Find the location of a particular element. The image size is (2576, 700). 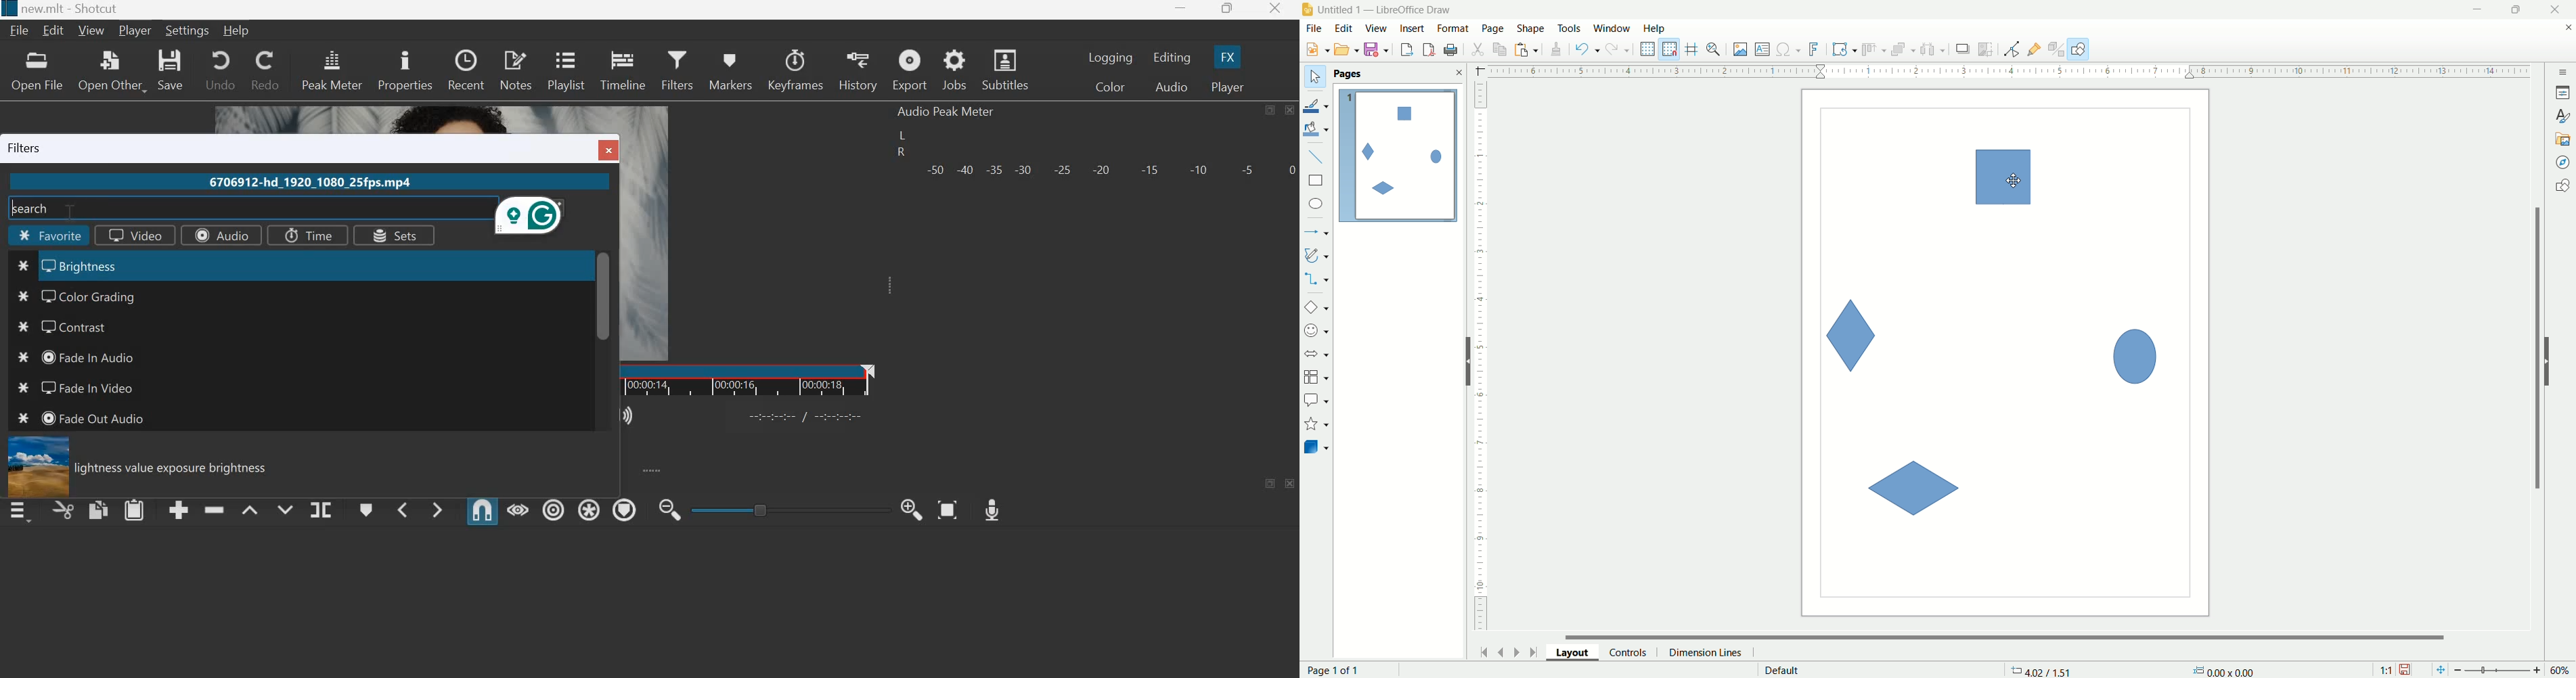

undo is located at coordinates (1587, 49).